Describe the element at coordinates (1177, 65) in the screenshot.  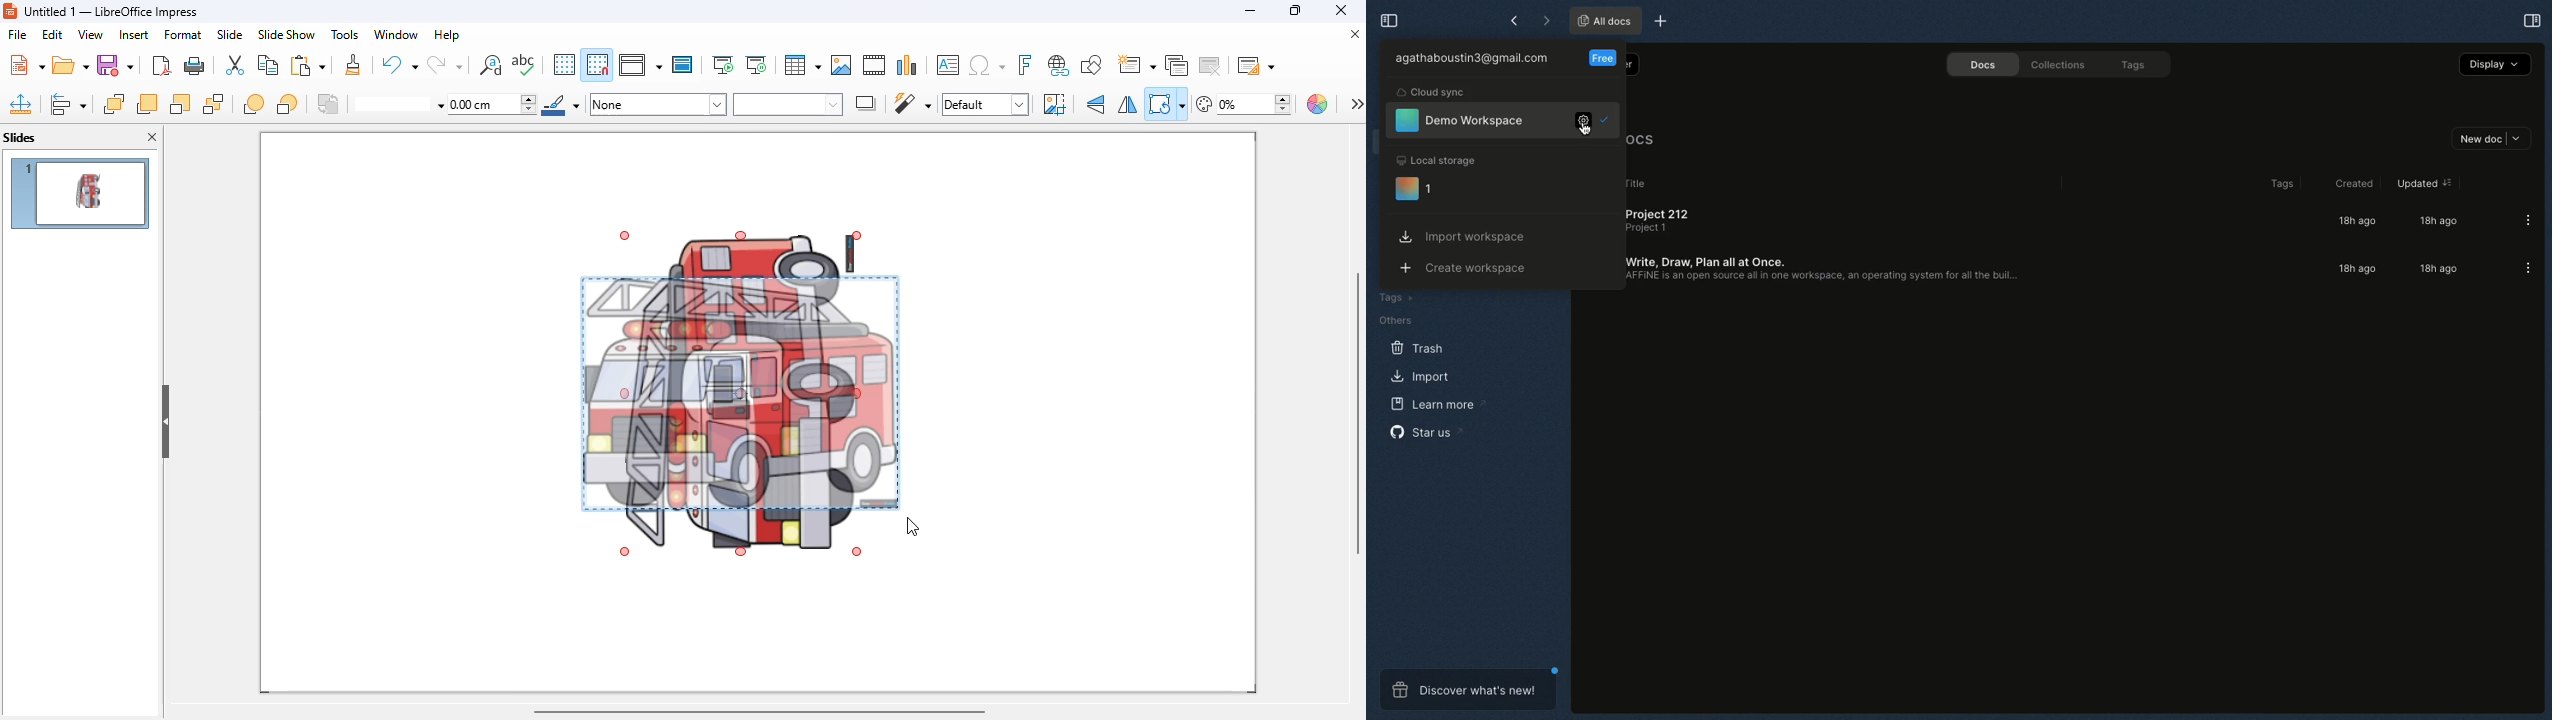
I see `duplicate slide` at that location.